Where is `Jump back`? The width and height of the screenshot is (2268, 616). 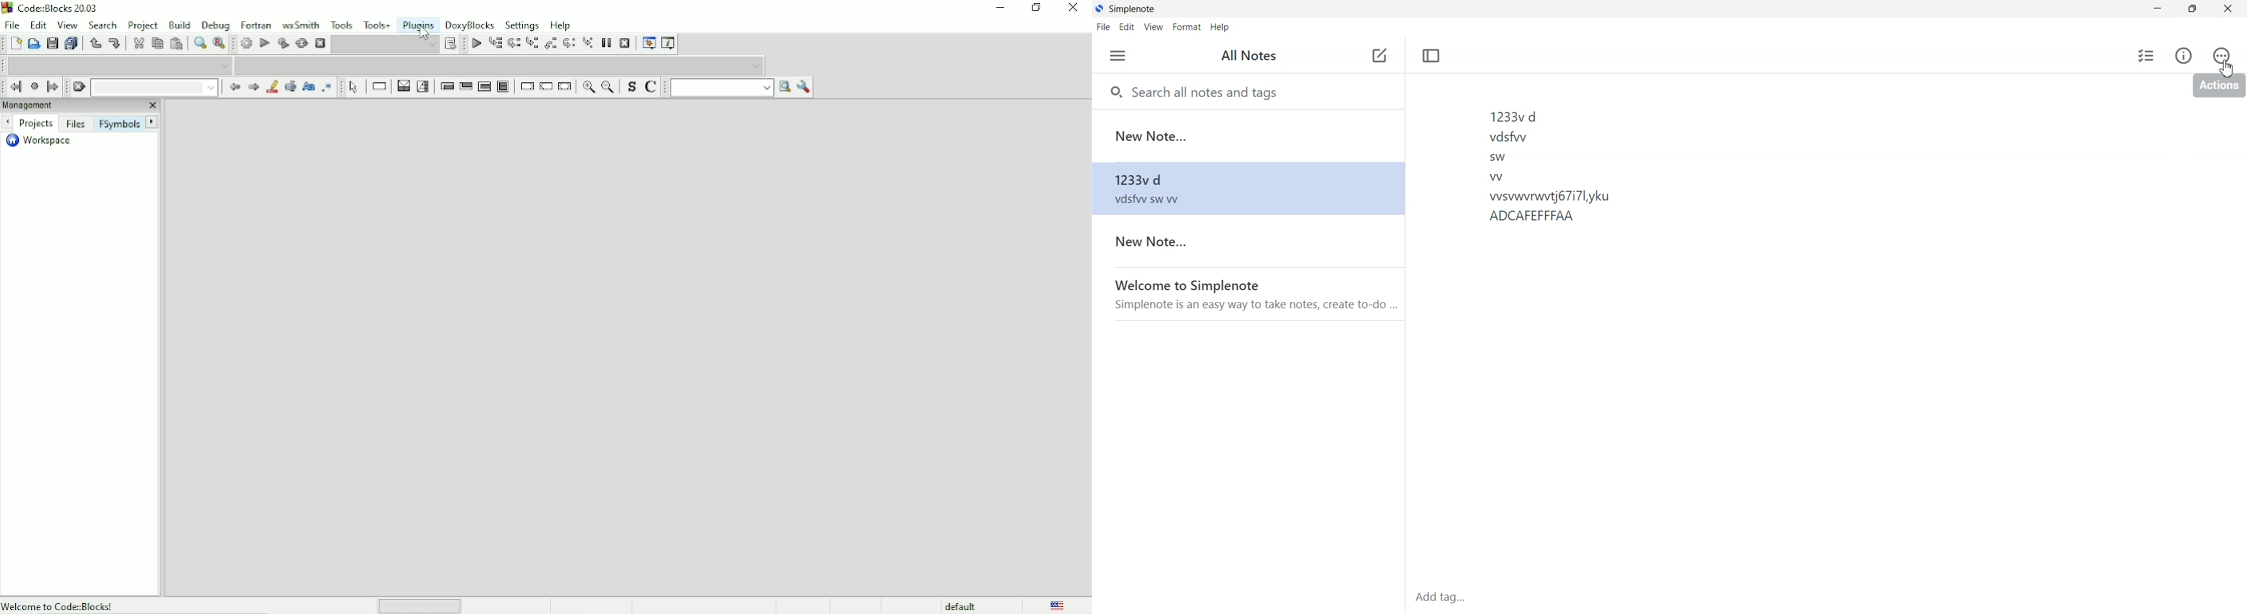
Jump back is located at coordinates (13, 87).